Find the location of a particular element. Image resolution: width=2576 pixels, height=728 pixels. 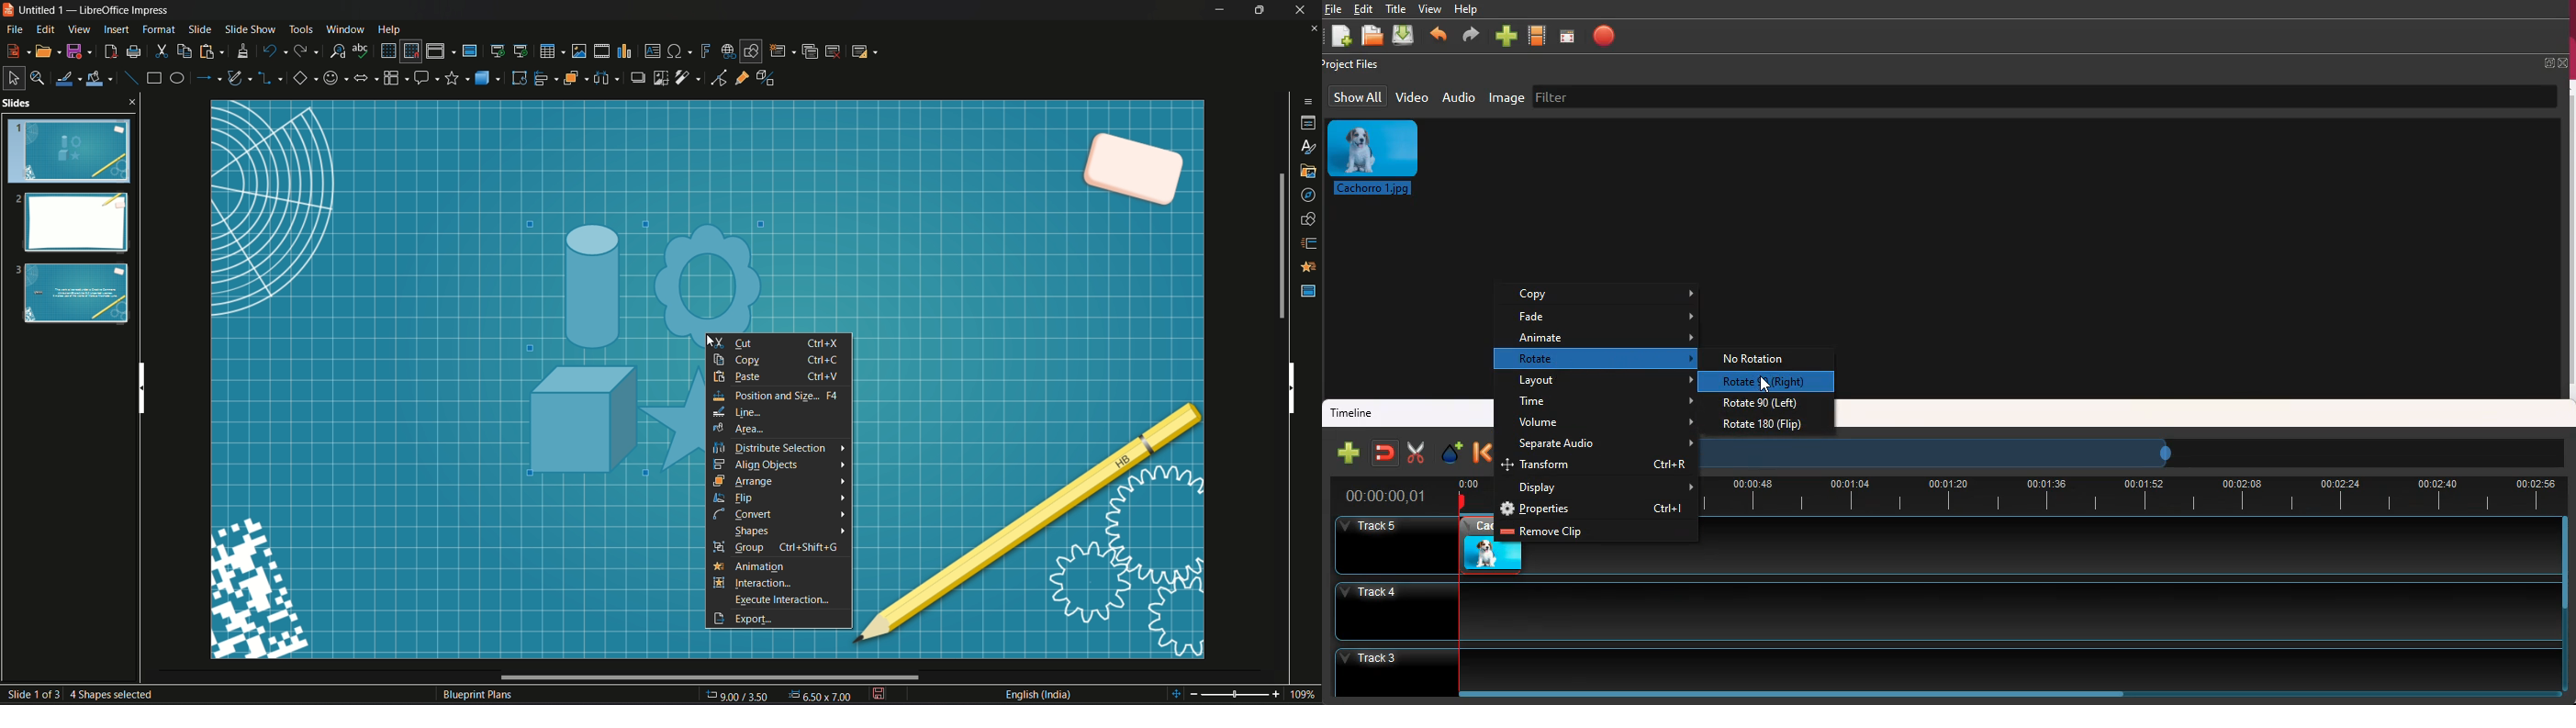

area is located at coordinates (740, 428).